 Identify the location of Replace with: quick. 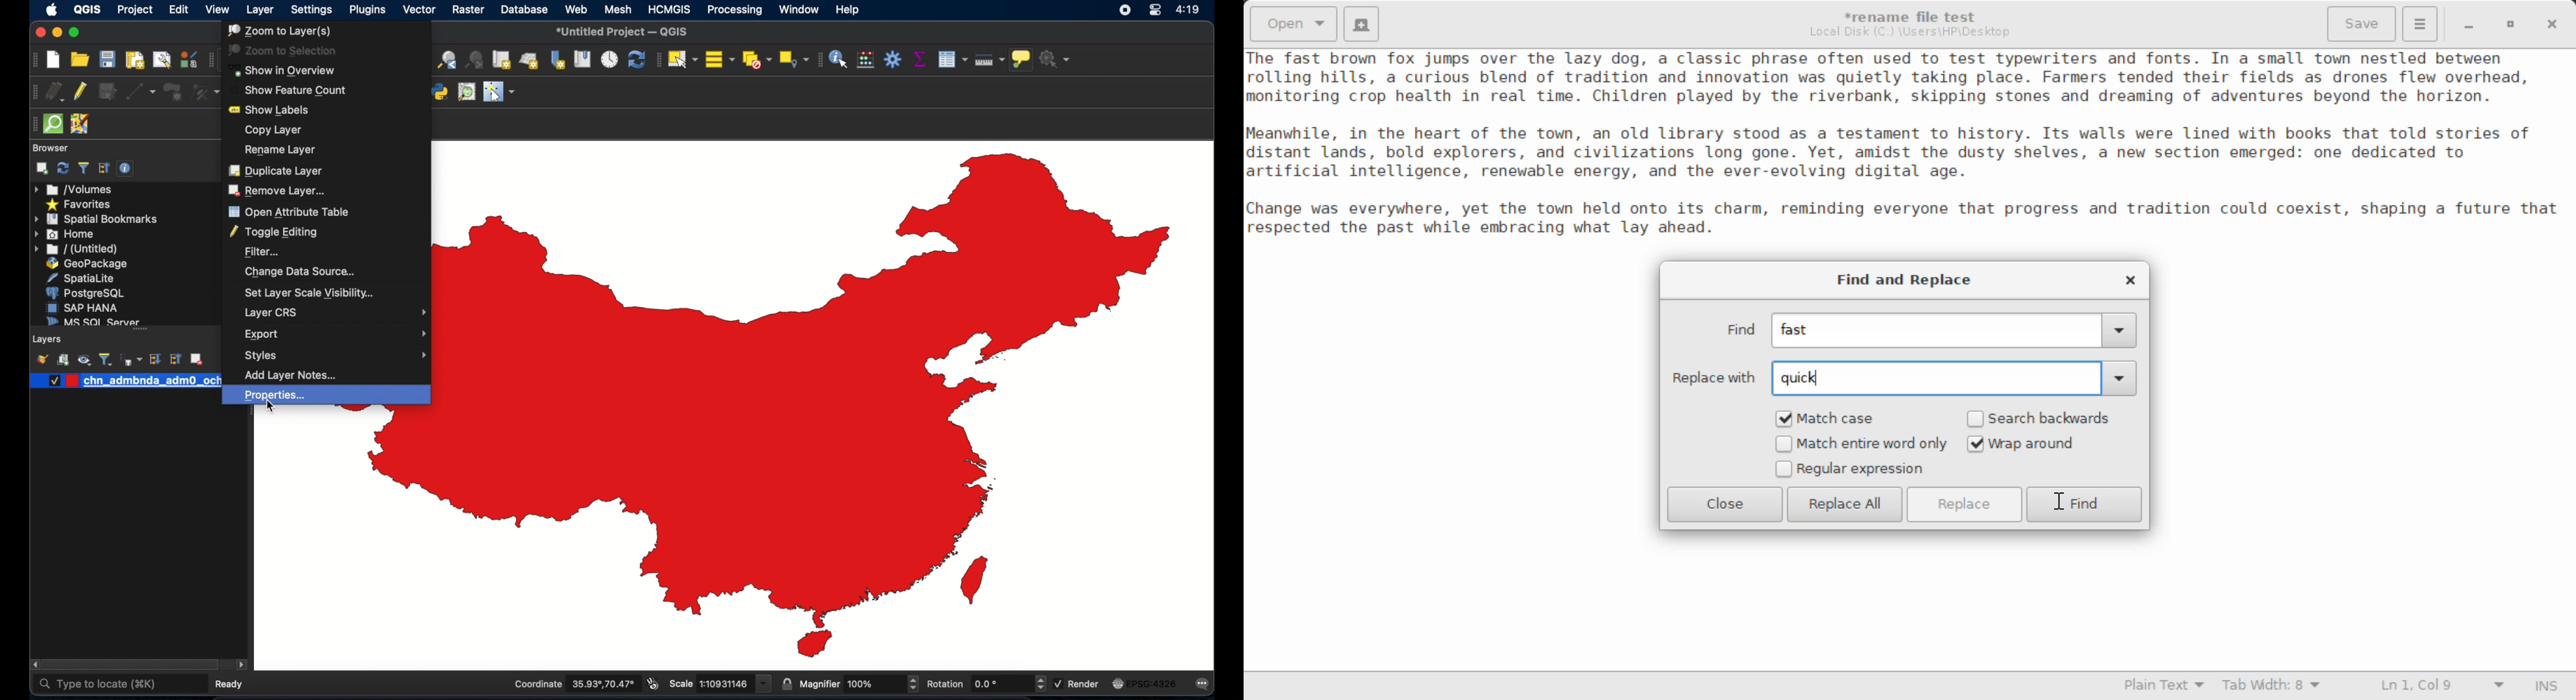
(1901, 378).